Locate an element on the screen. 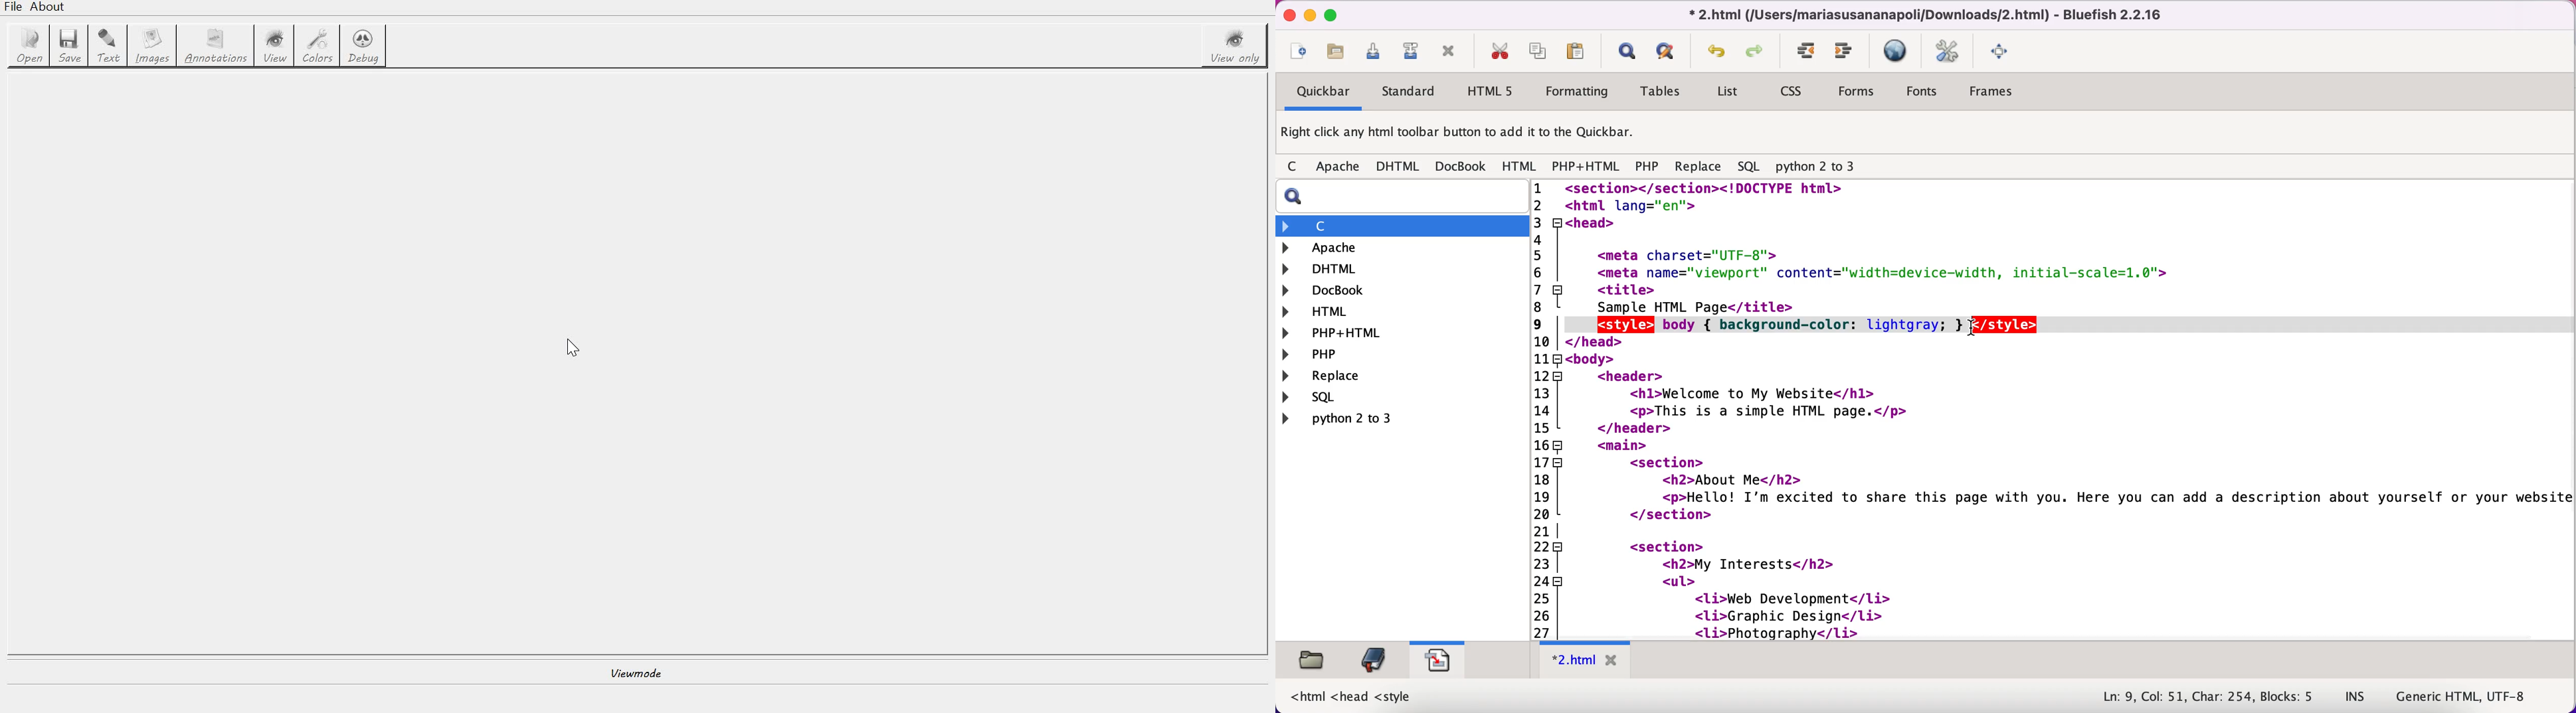 This screenshot has width=2576, height=728. sql is located at coordinates (1355, 397).